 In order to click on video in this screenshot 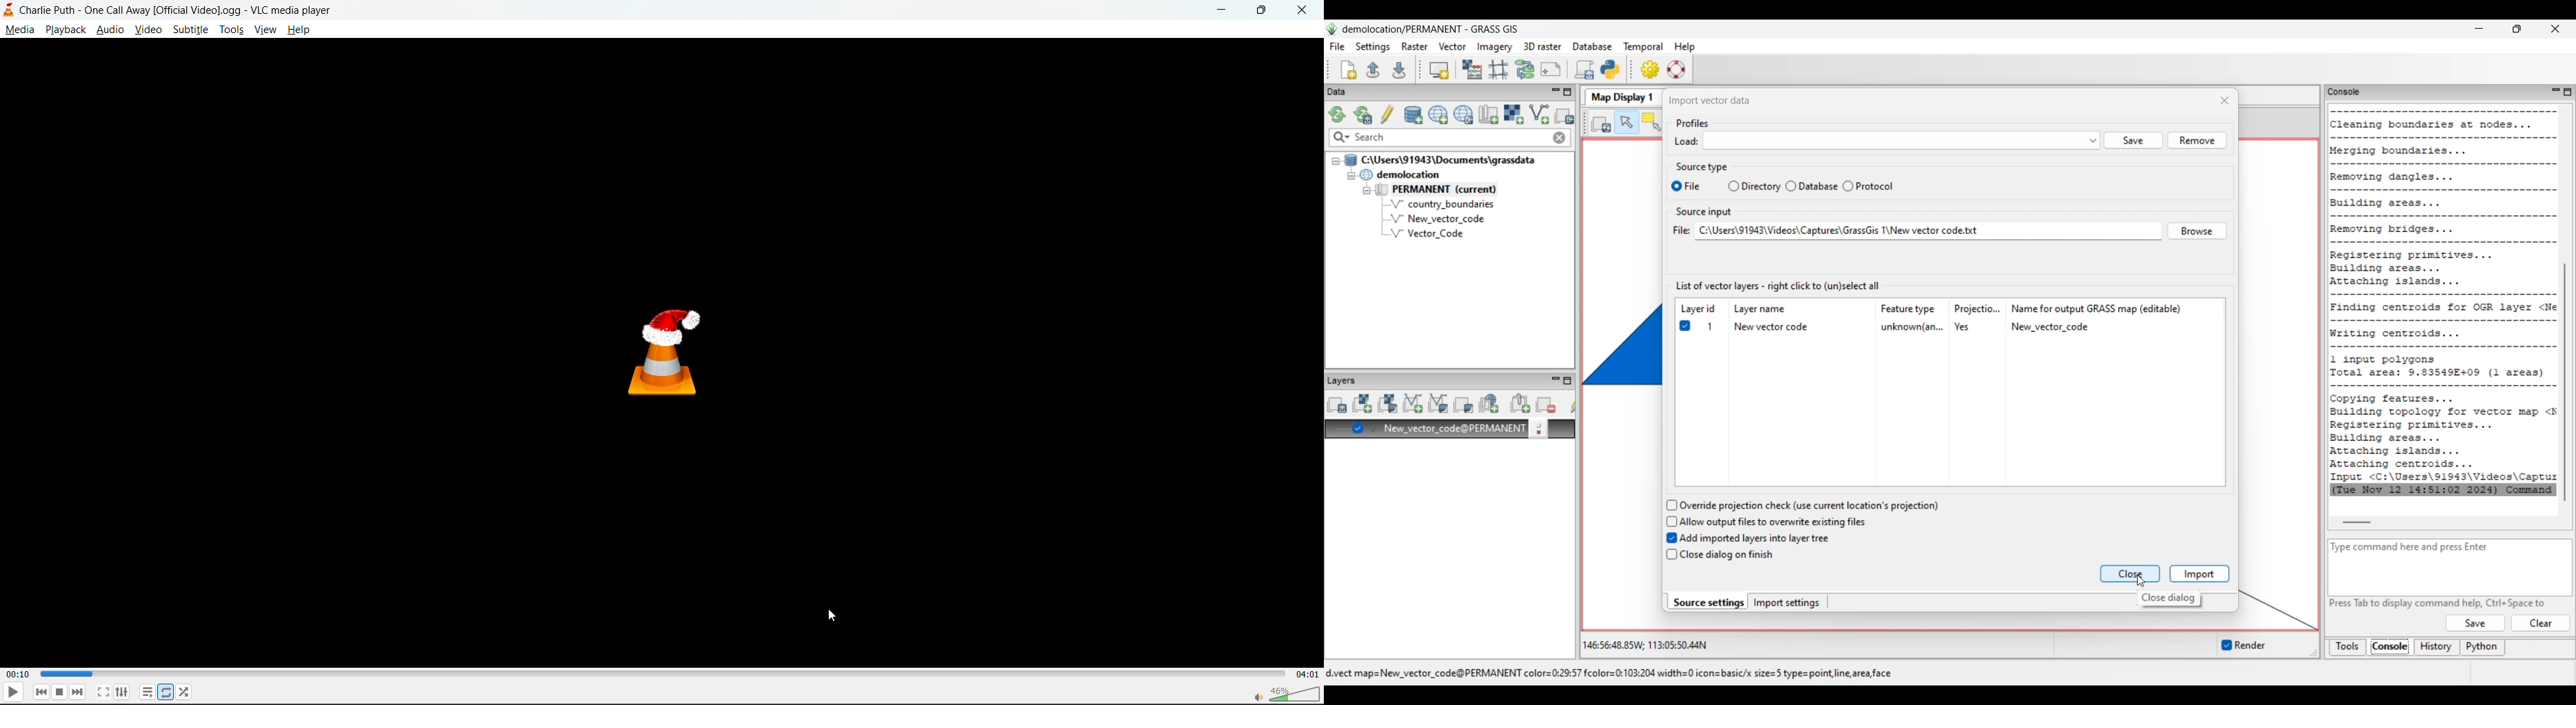, I will do `click(151, 31)`.